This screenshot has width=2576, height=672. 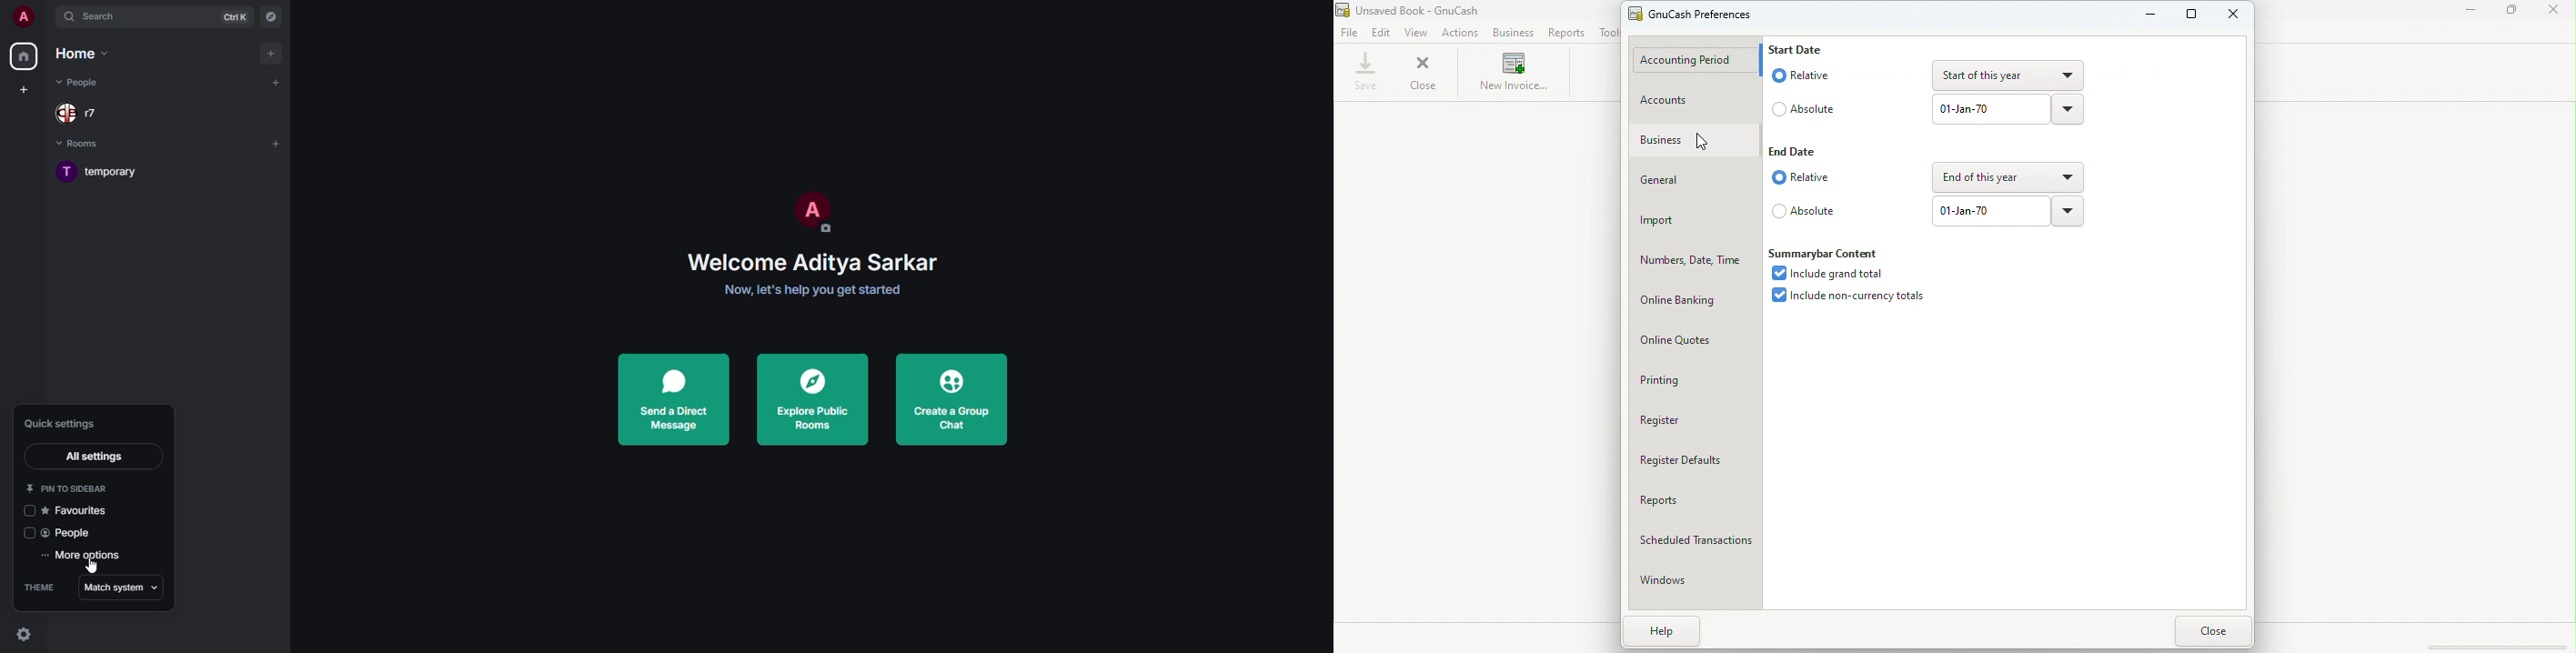 What do you see at coordinates (26, 57) in the screenshot?
I see `home` at bounding box center [26, 57].